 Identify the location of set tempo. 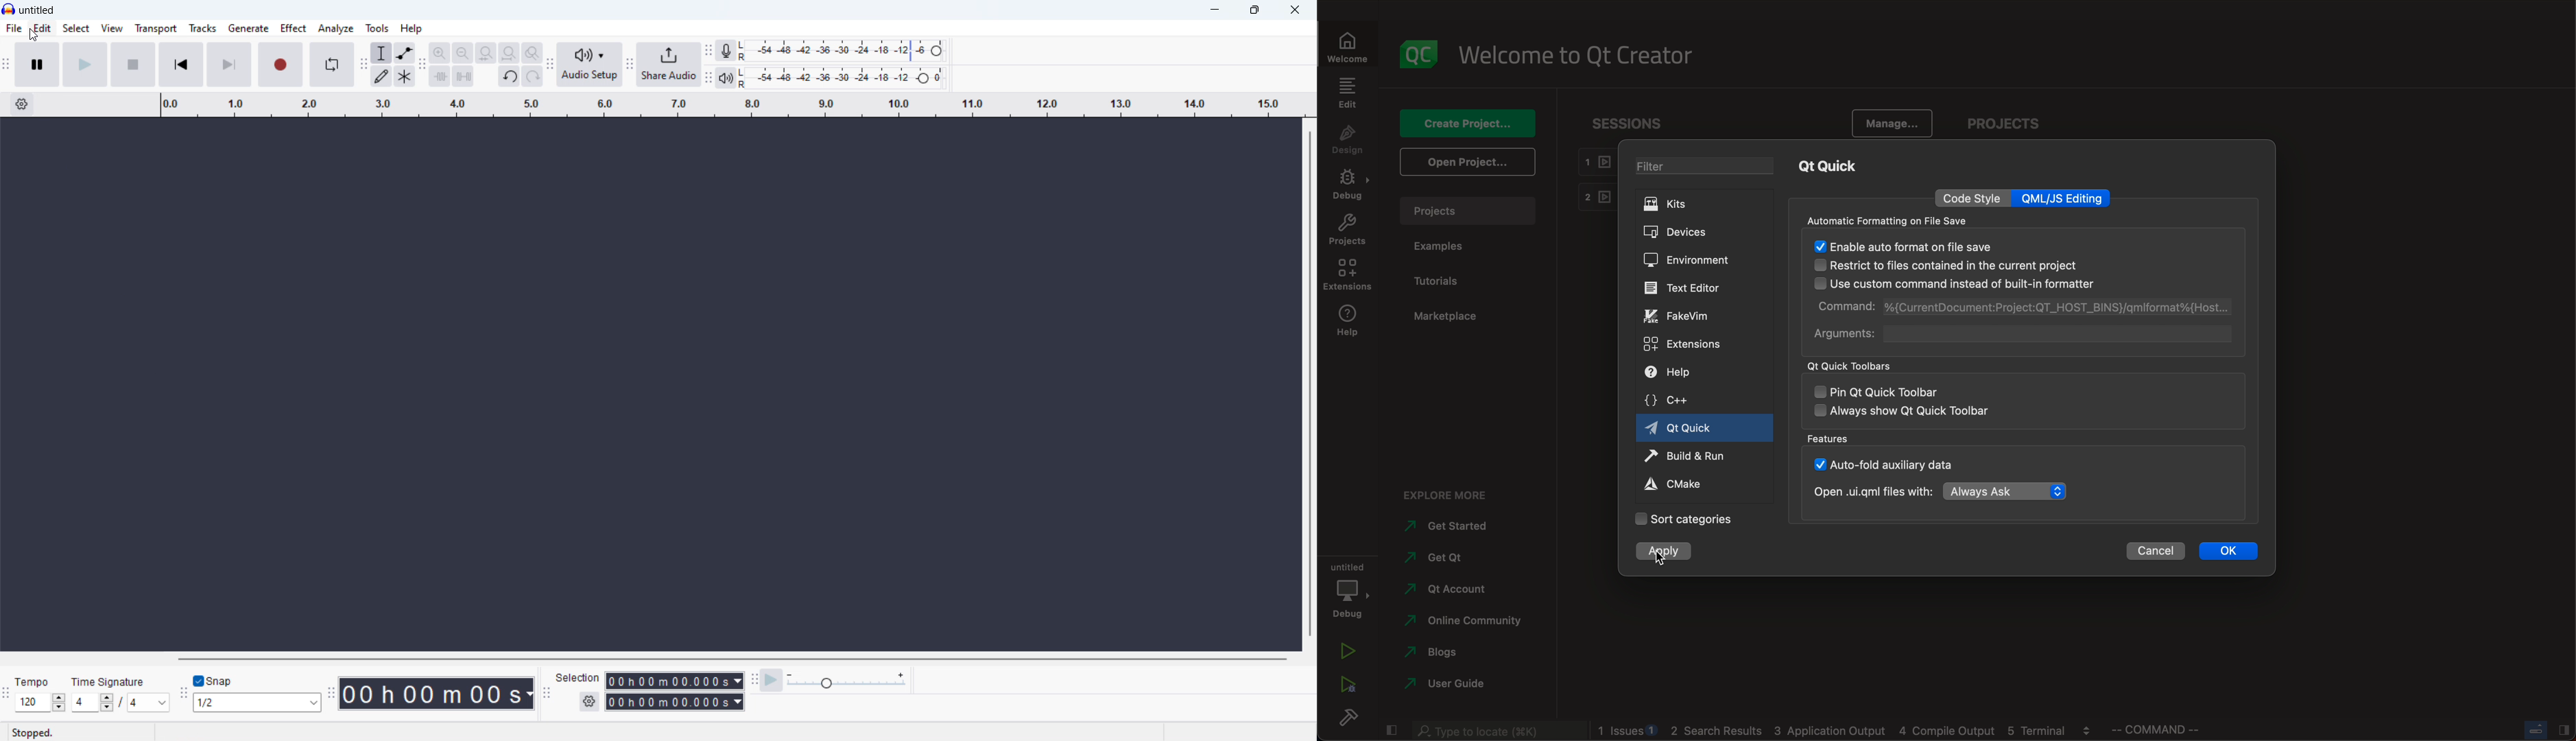
(40, 703).